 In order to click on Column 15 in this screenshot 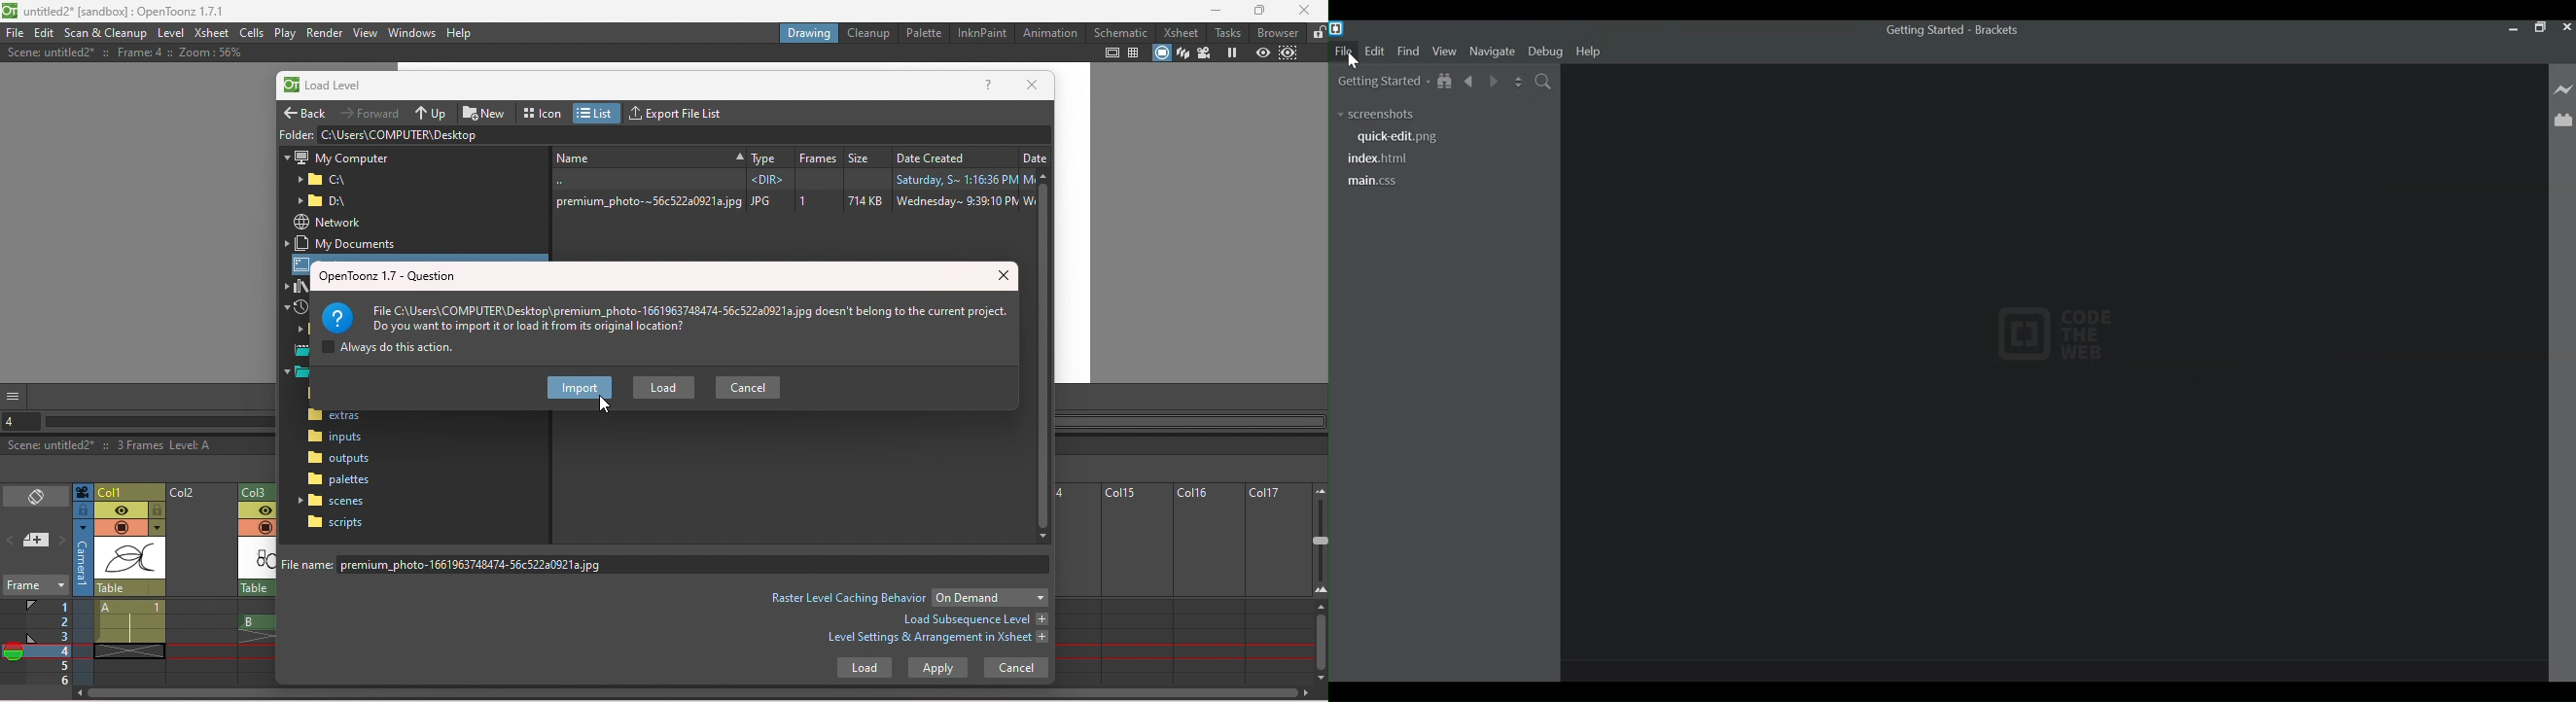, I will do `click(1133, 584)`.